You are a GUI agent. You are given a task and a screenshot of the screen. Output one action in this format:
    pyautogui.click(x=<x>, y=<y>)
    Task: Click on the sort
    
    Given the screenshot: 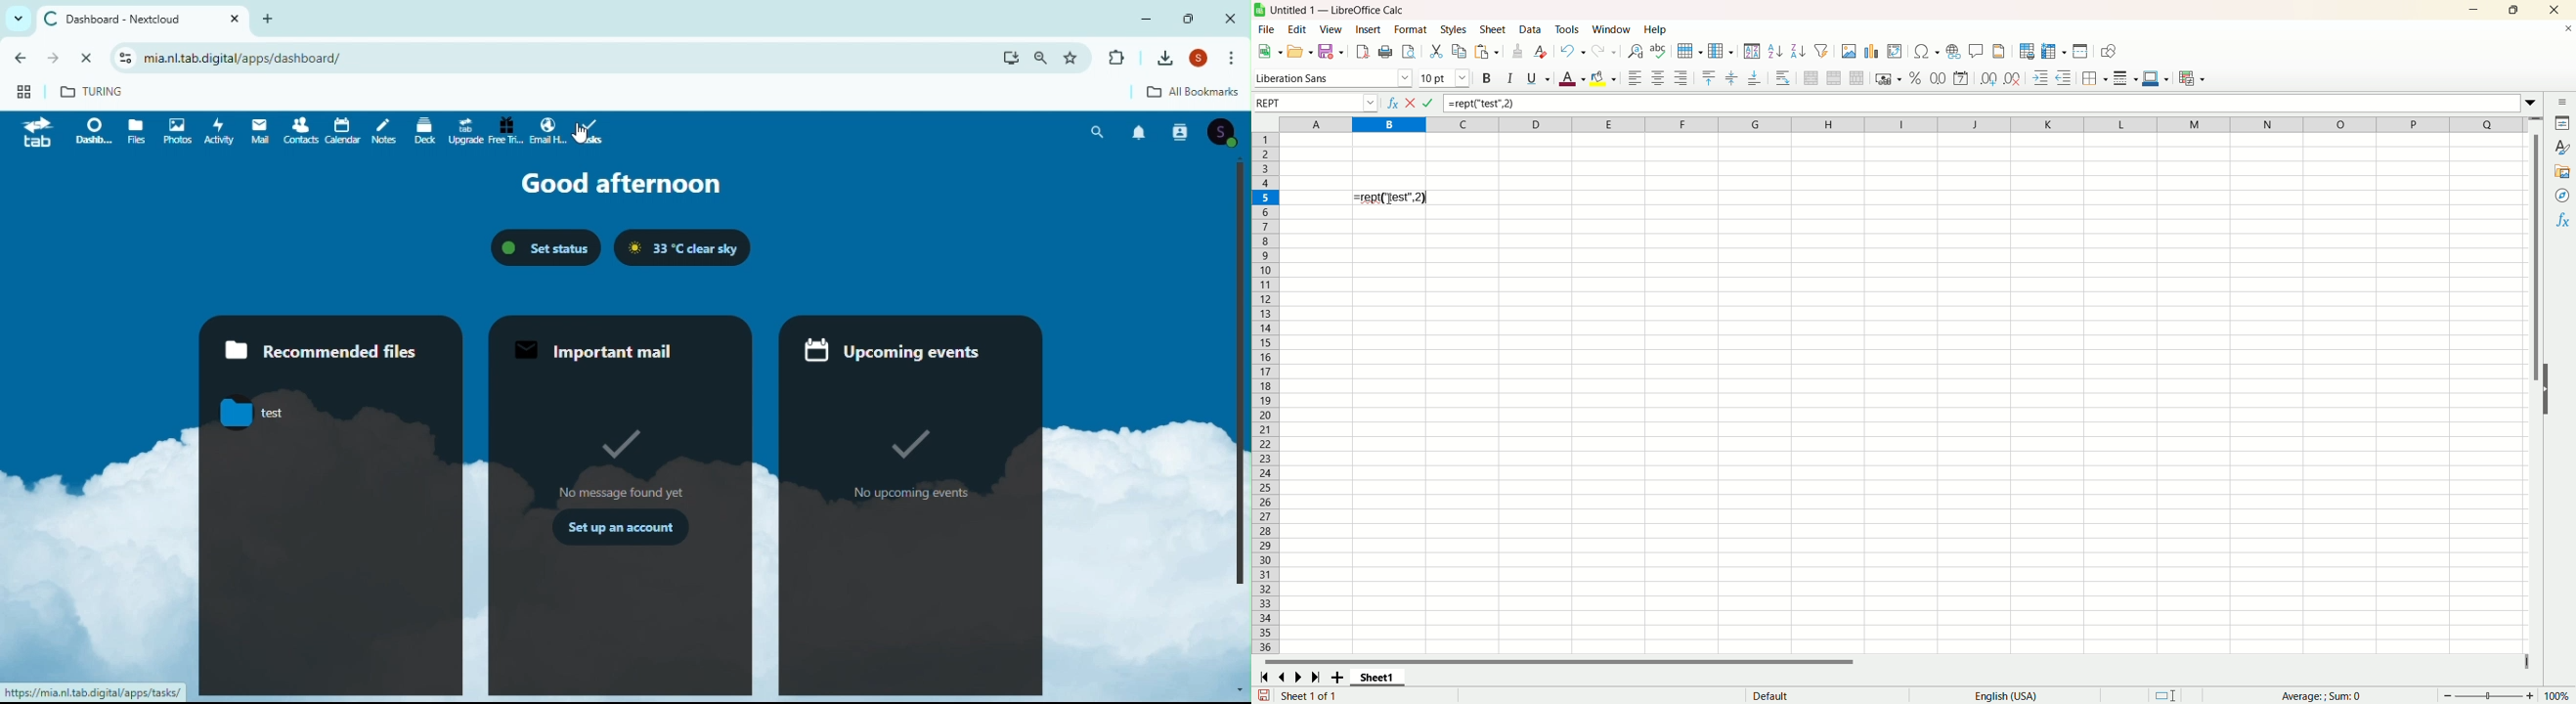 What is the action you would take?
    pyautogui.click(x=1752, y=51)
    